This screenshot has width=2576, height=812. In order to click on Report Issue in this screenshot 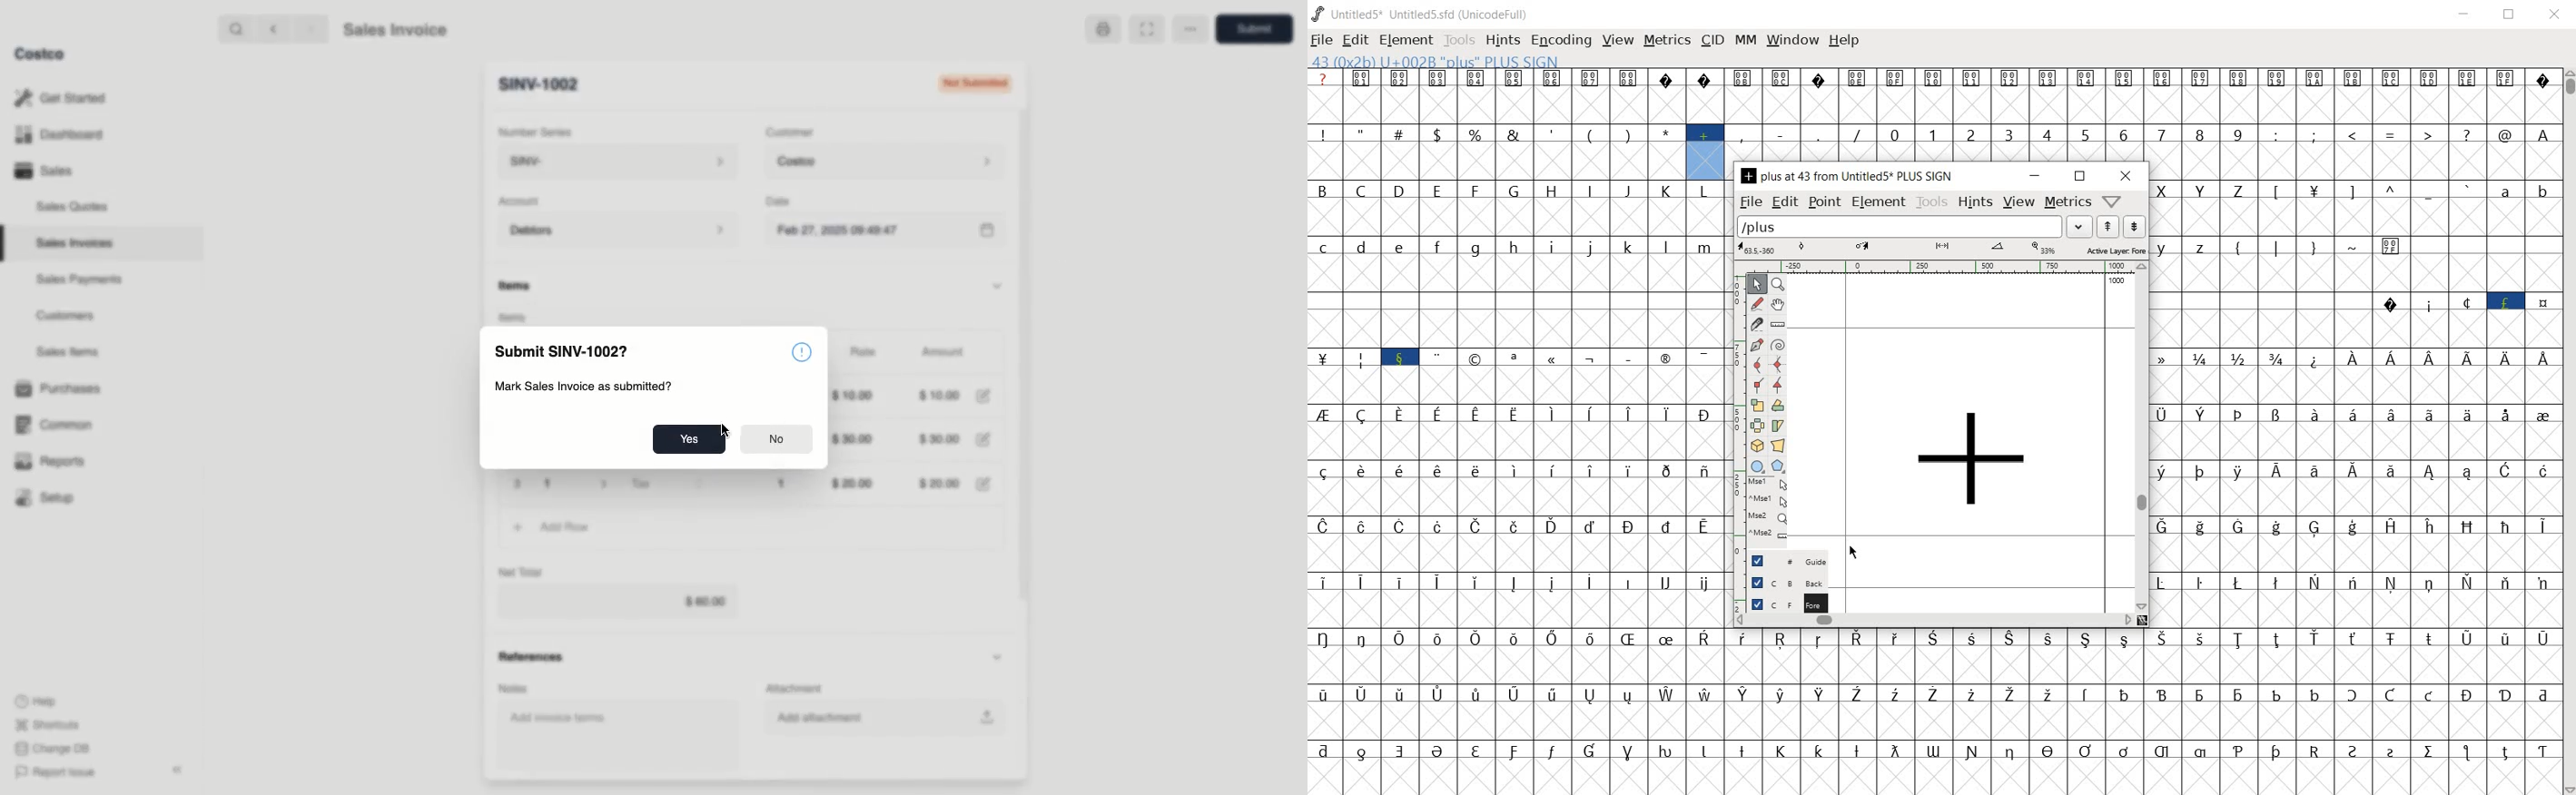, I will do `click(55, 772)`.